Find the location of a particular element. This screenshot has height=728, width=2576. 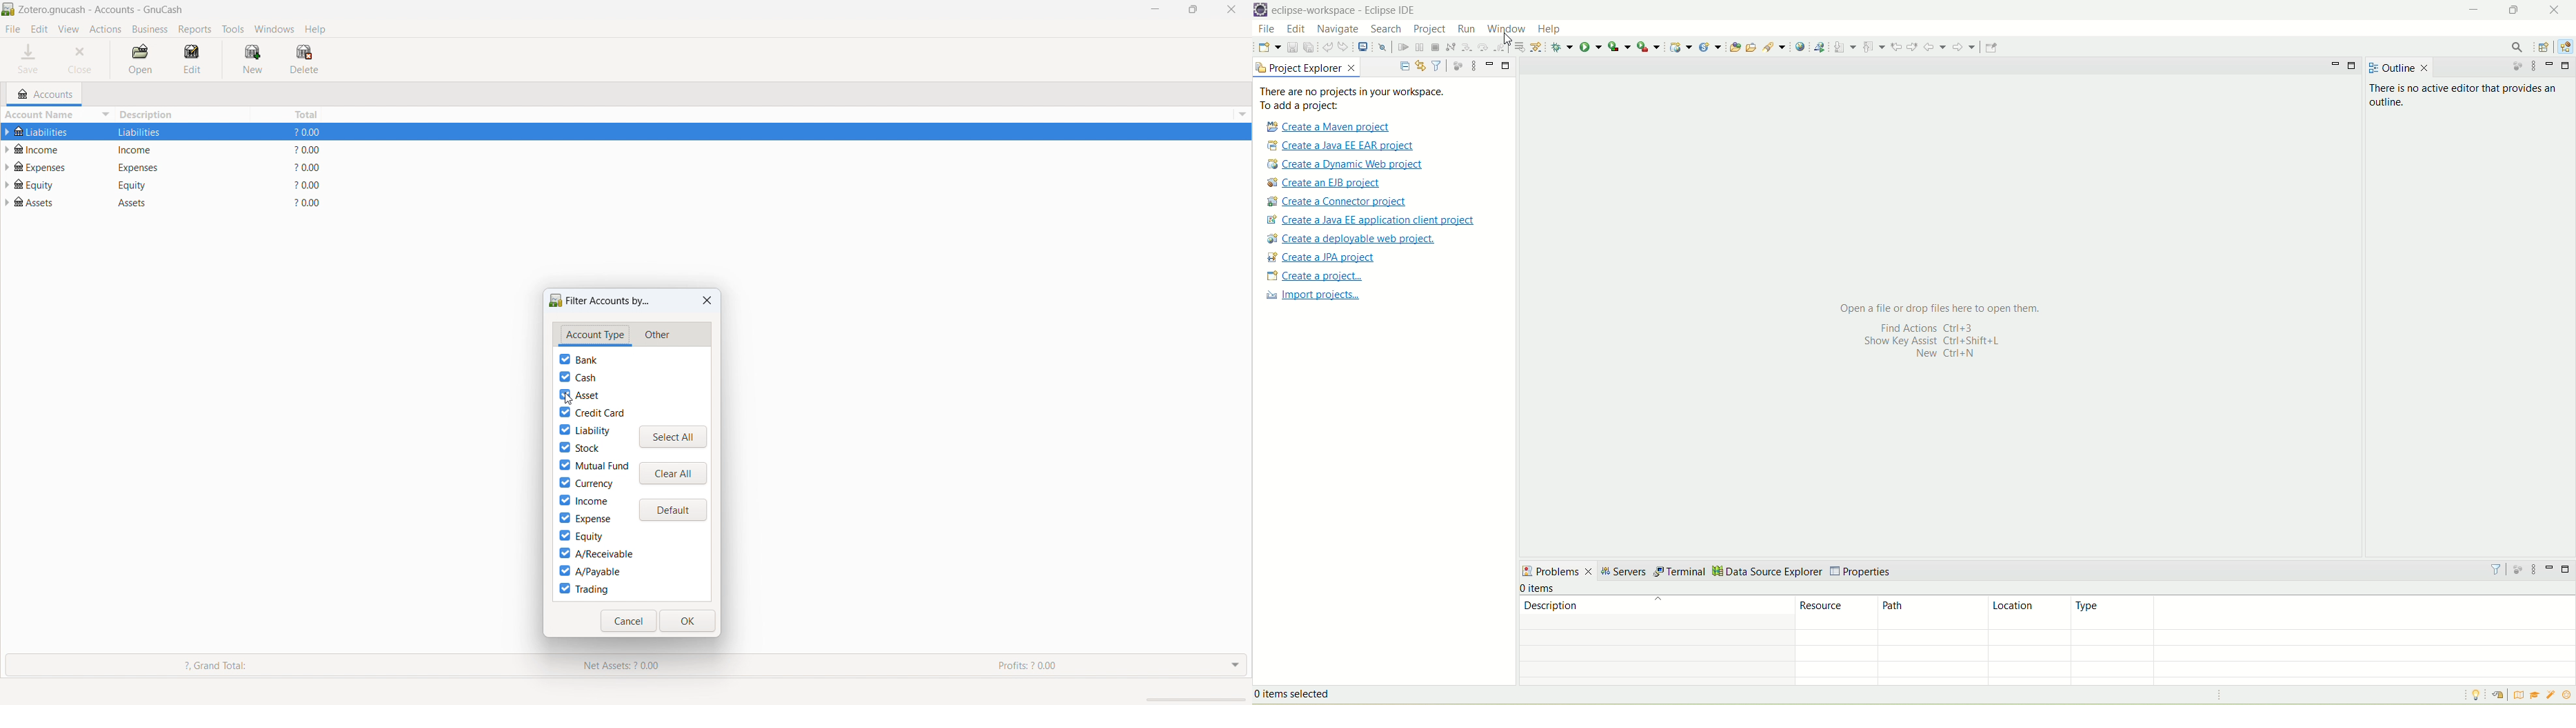

Liabilities is located at coordinates (51, 132).